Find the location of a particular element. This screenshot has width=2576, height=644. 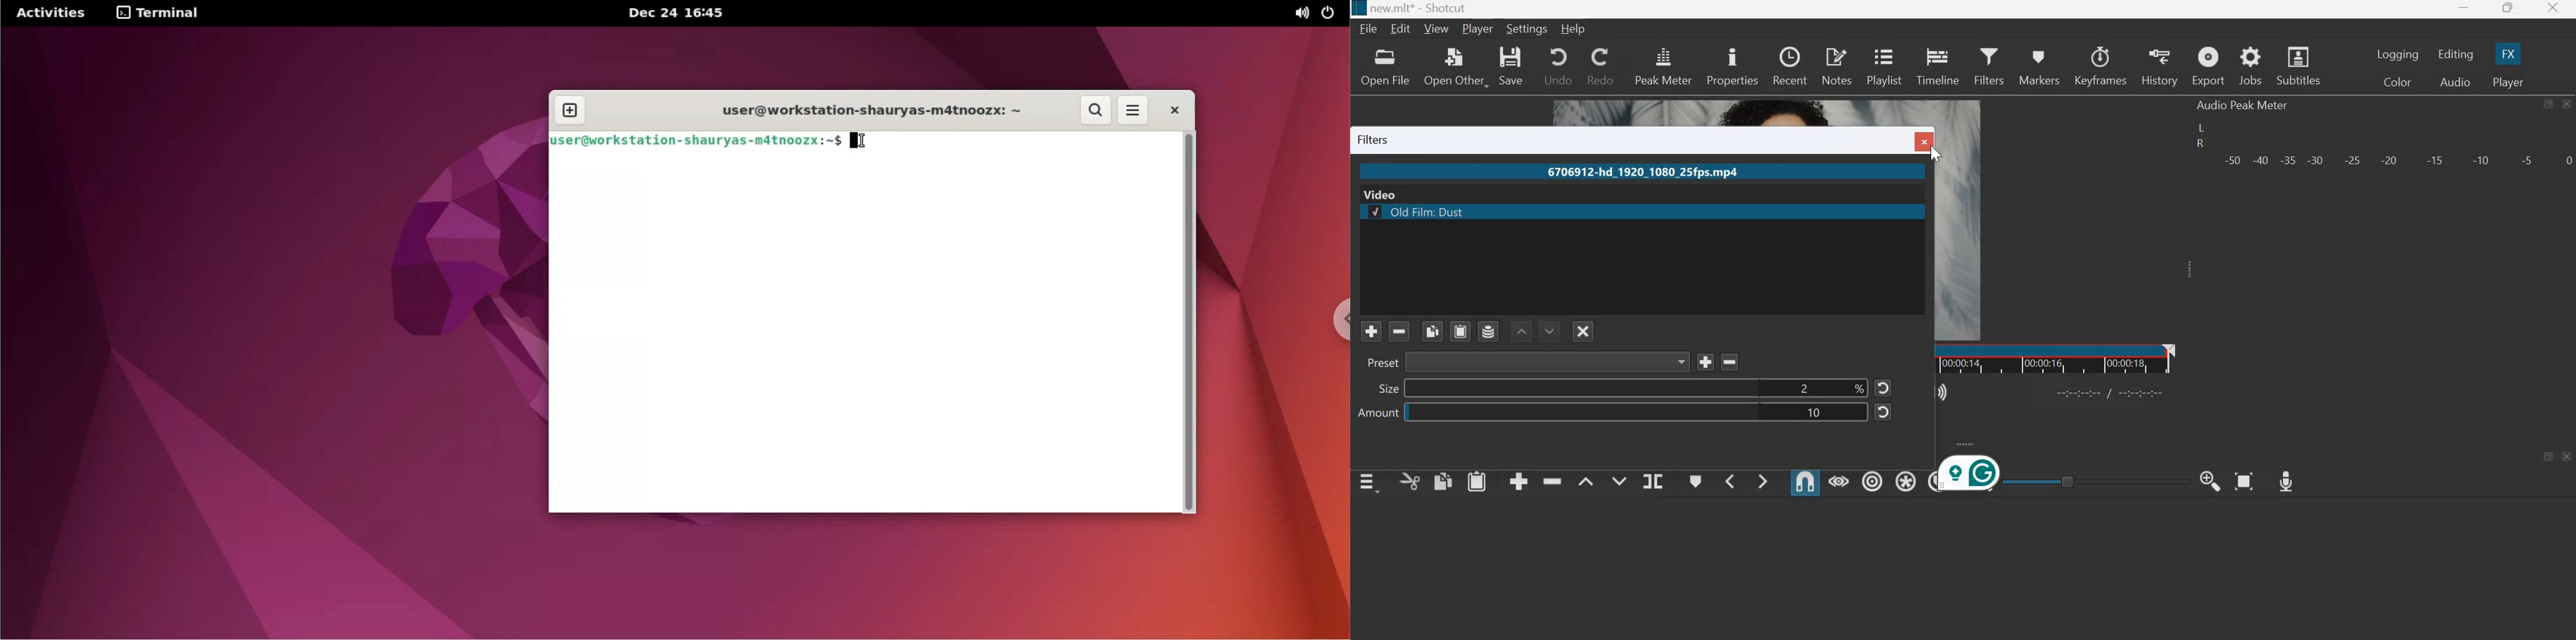

copy checked filters is located at coordinates (1433, 330).